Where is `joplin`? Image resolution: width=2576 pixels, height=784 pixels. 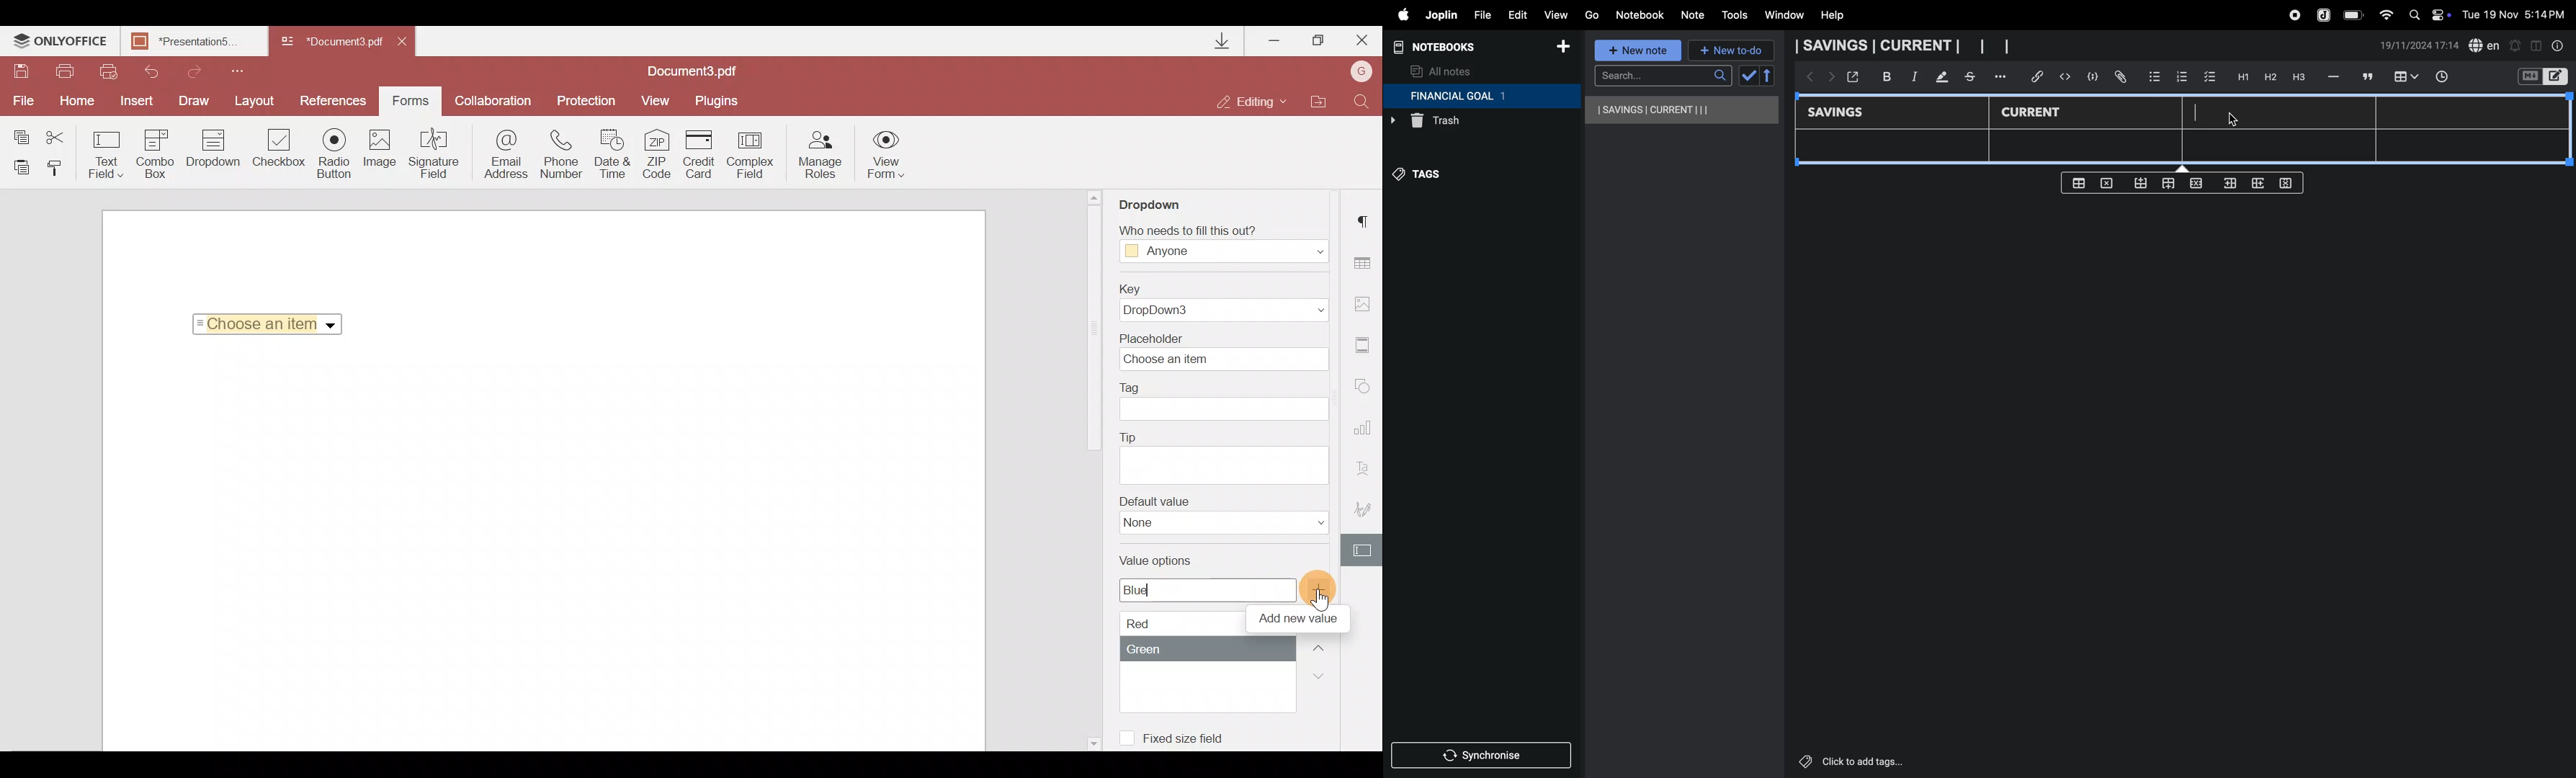
joplin is located at coordinates (2324, 14).